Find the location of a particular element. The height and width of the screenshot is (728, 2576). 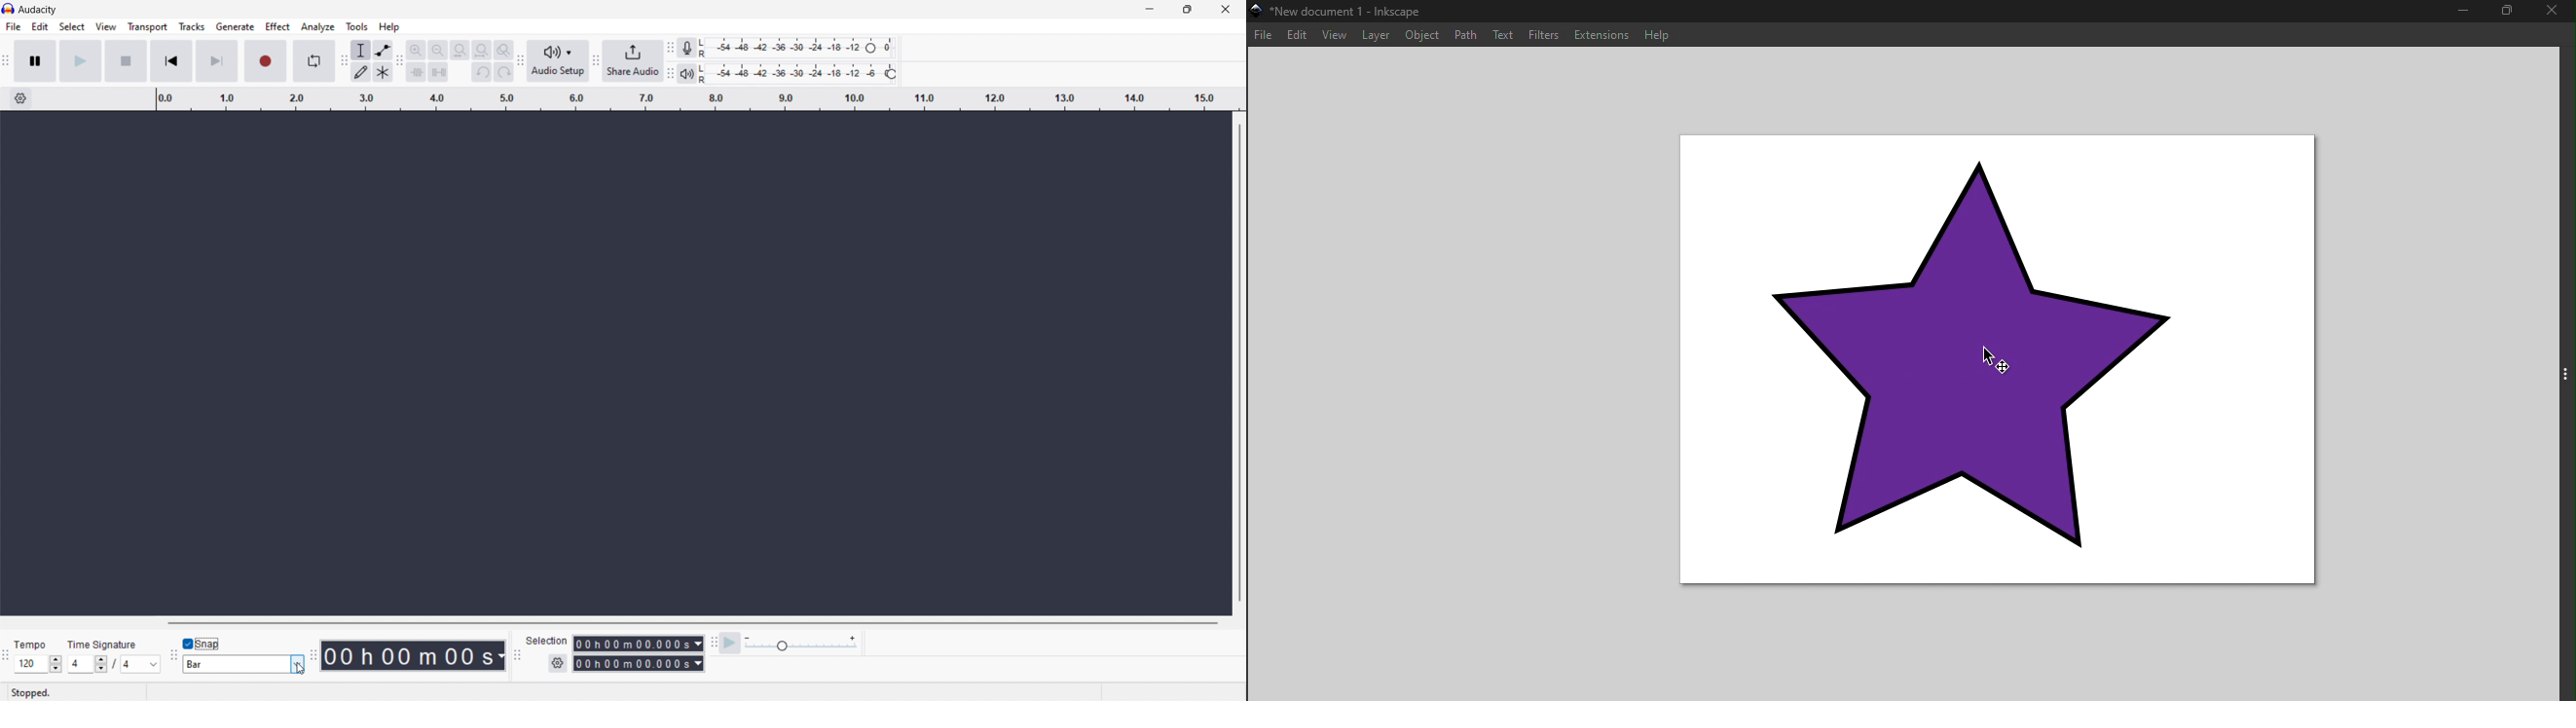

fit selection to width is located at coordinates (460, 49).